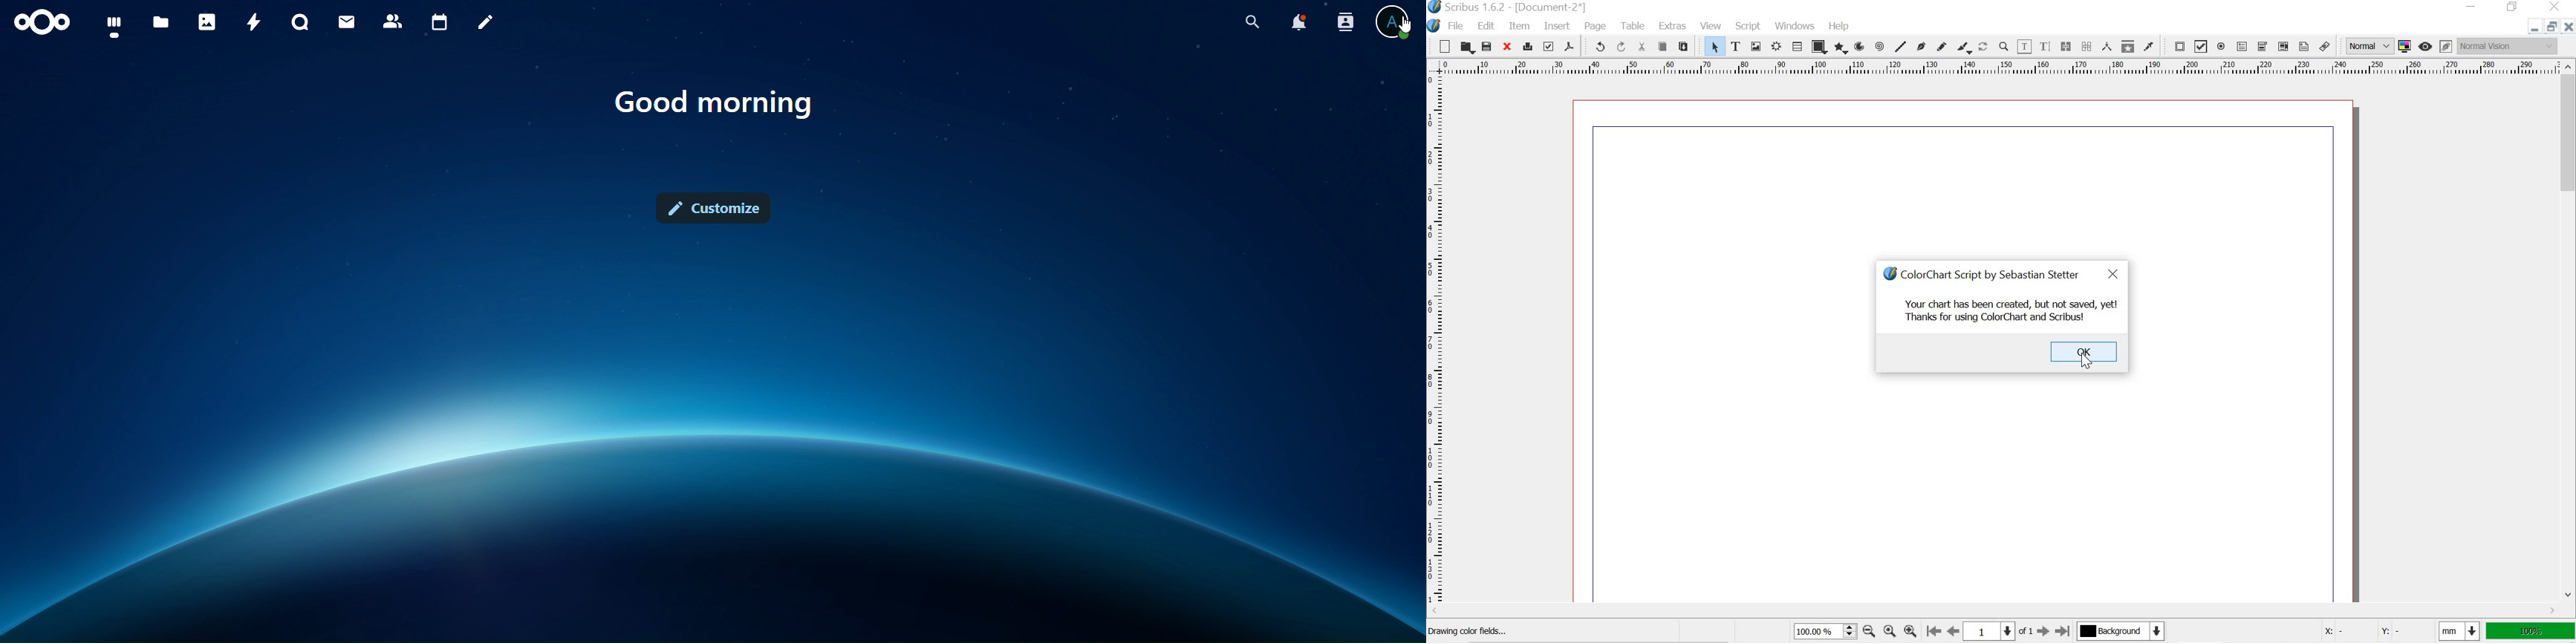 Image resolution: width=2576 pixels, height=644 pixels. Describe the element at coordinates (713, 438) in the screenshot. I see `Interface Background` at that location.